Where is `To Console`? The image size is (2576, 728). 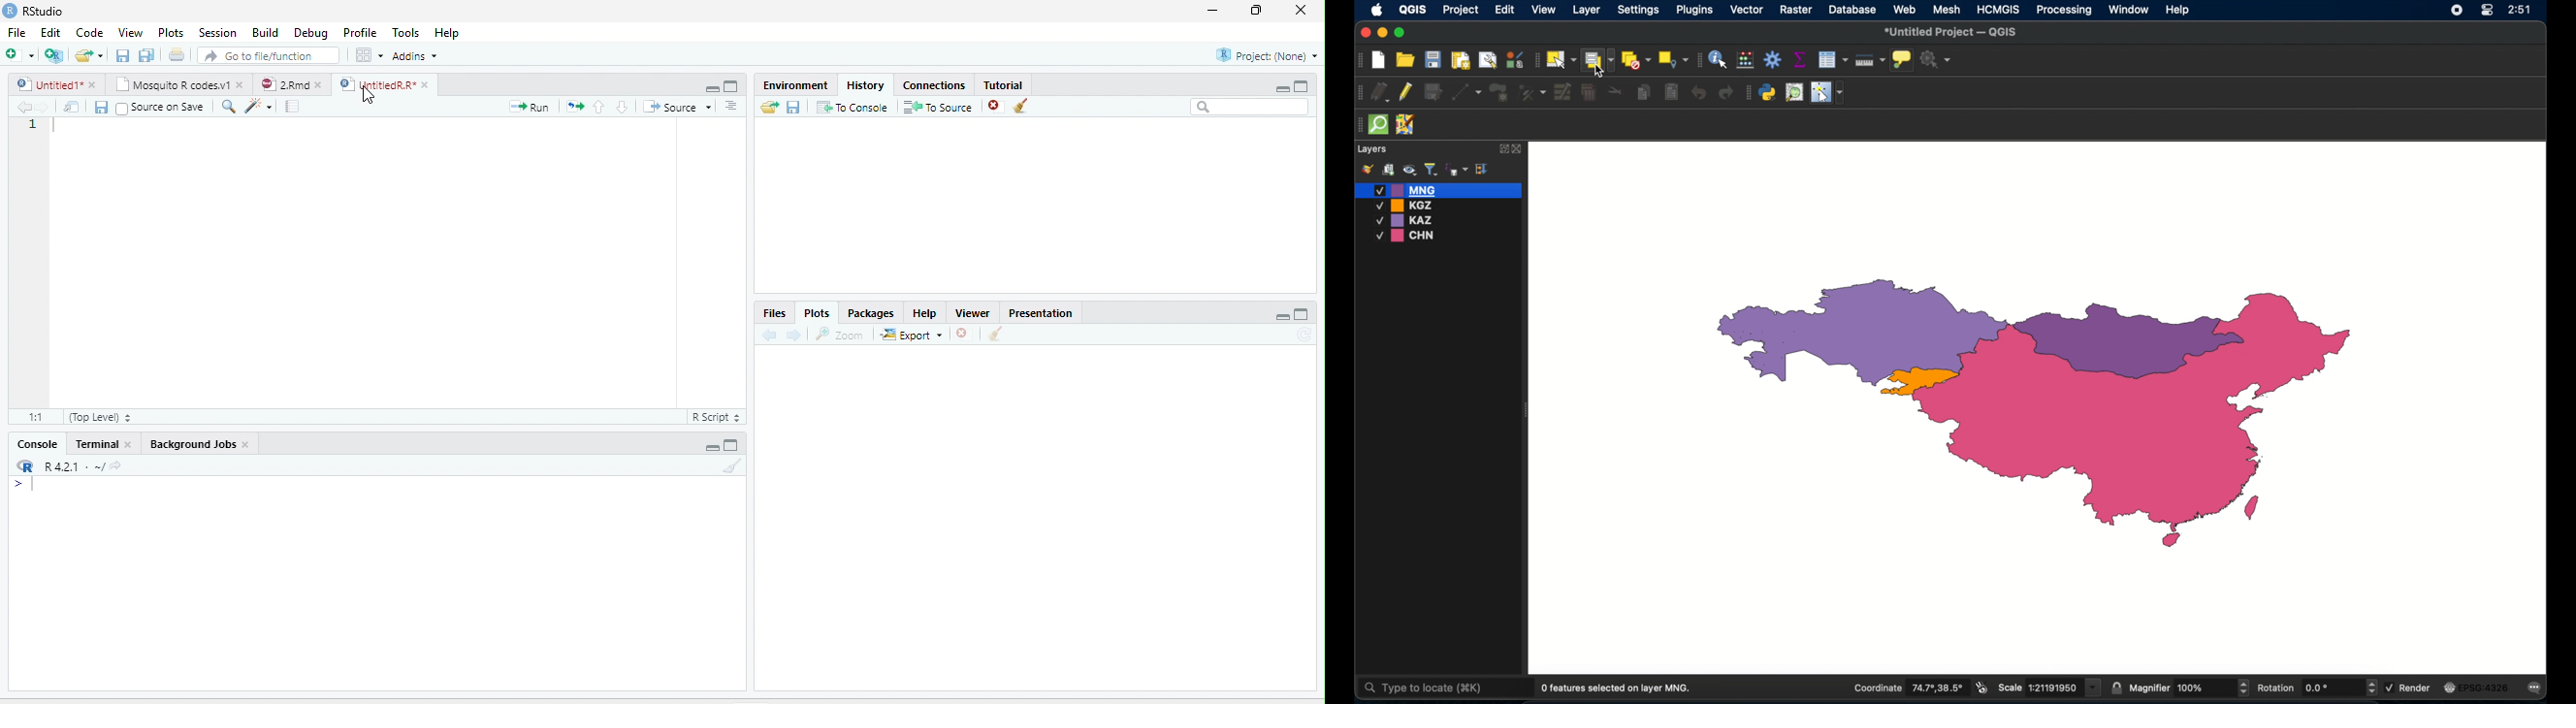
To Console is located at coordinates (852, 107).